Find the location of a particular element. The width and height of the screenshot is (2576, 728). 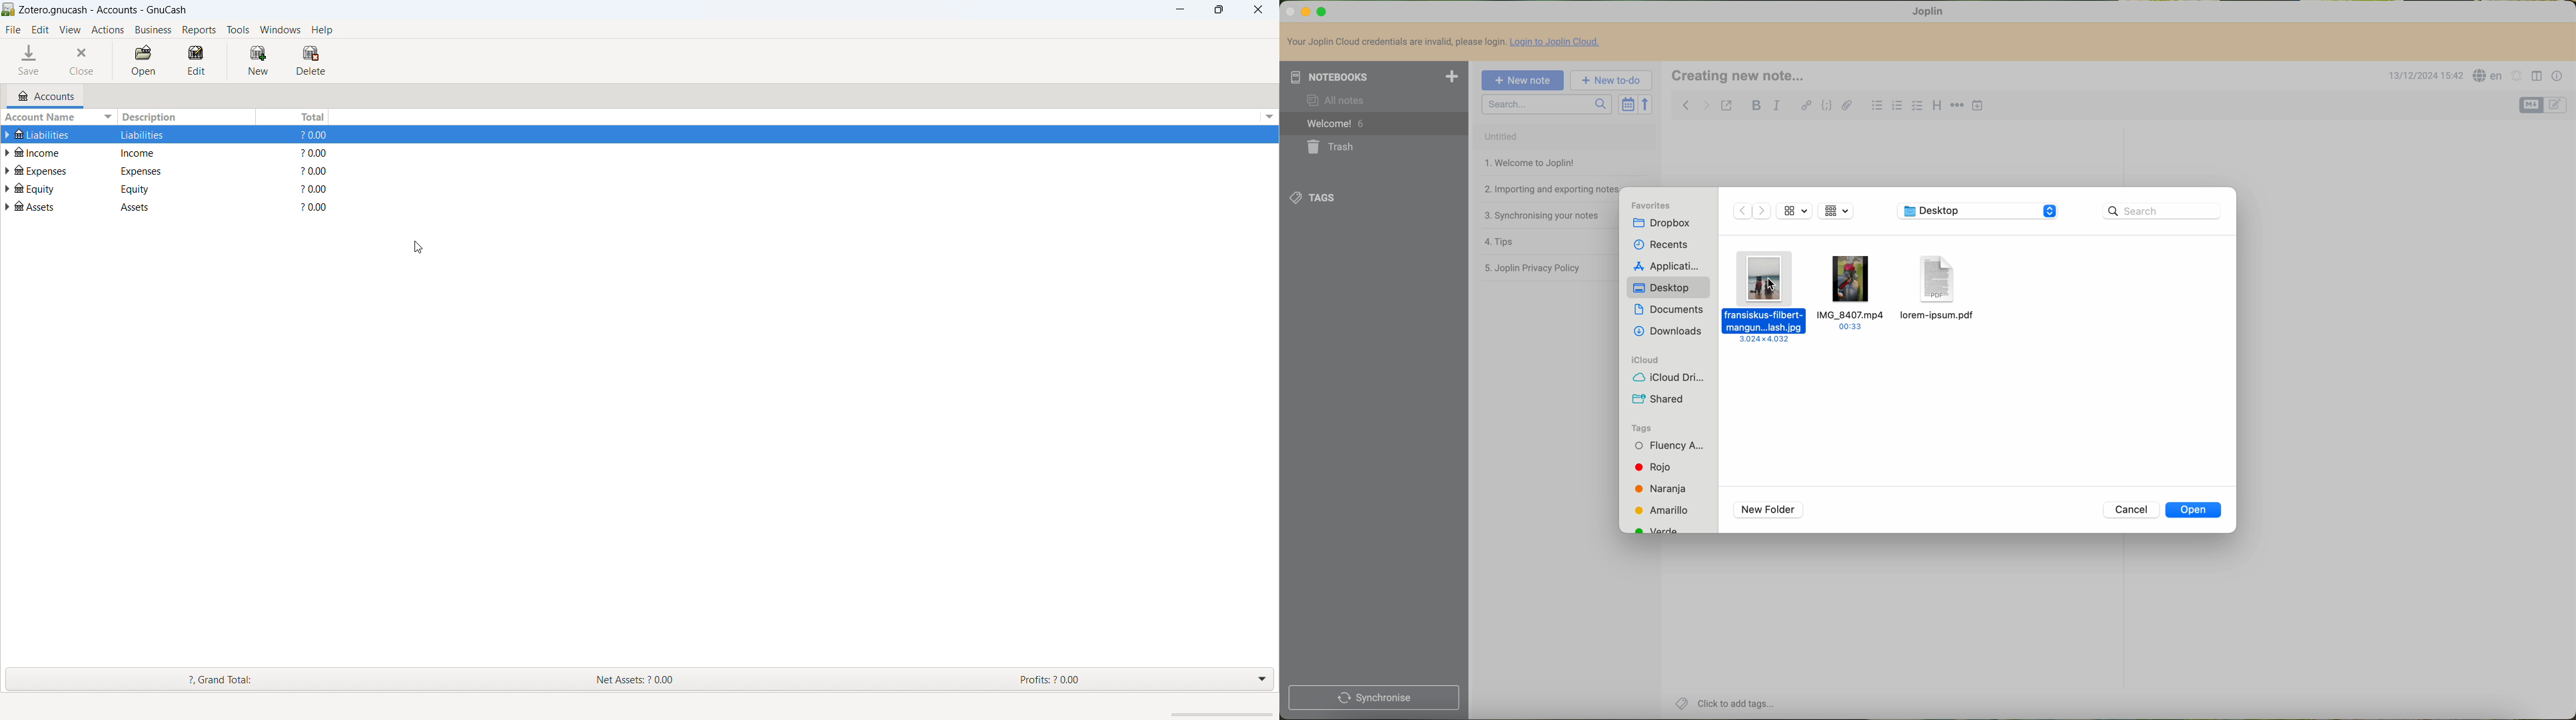

creating new note is located at coordinates (1745, 76).